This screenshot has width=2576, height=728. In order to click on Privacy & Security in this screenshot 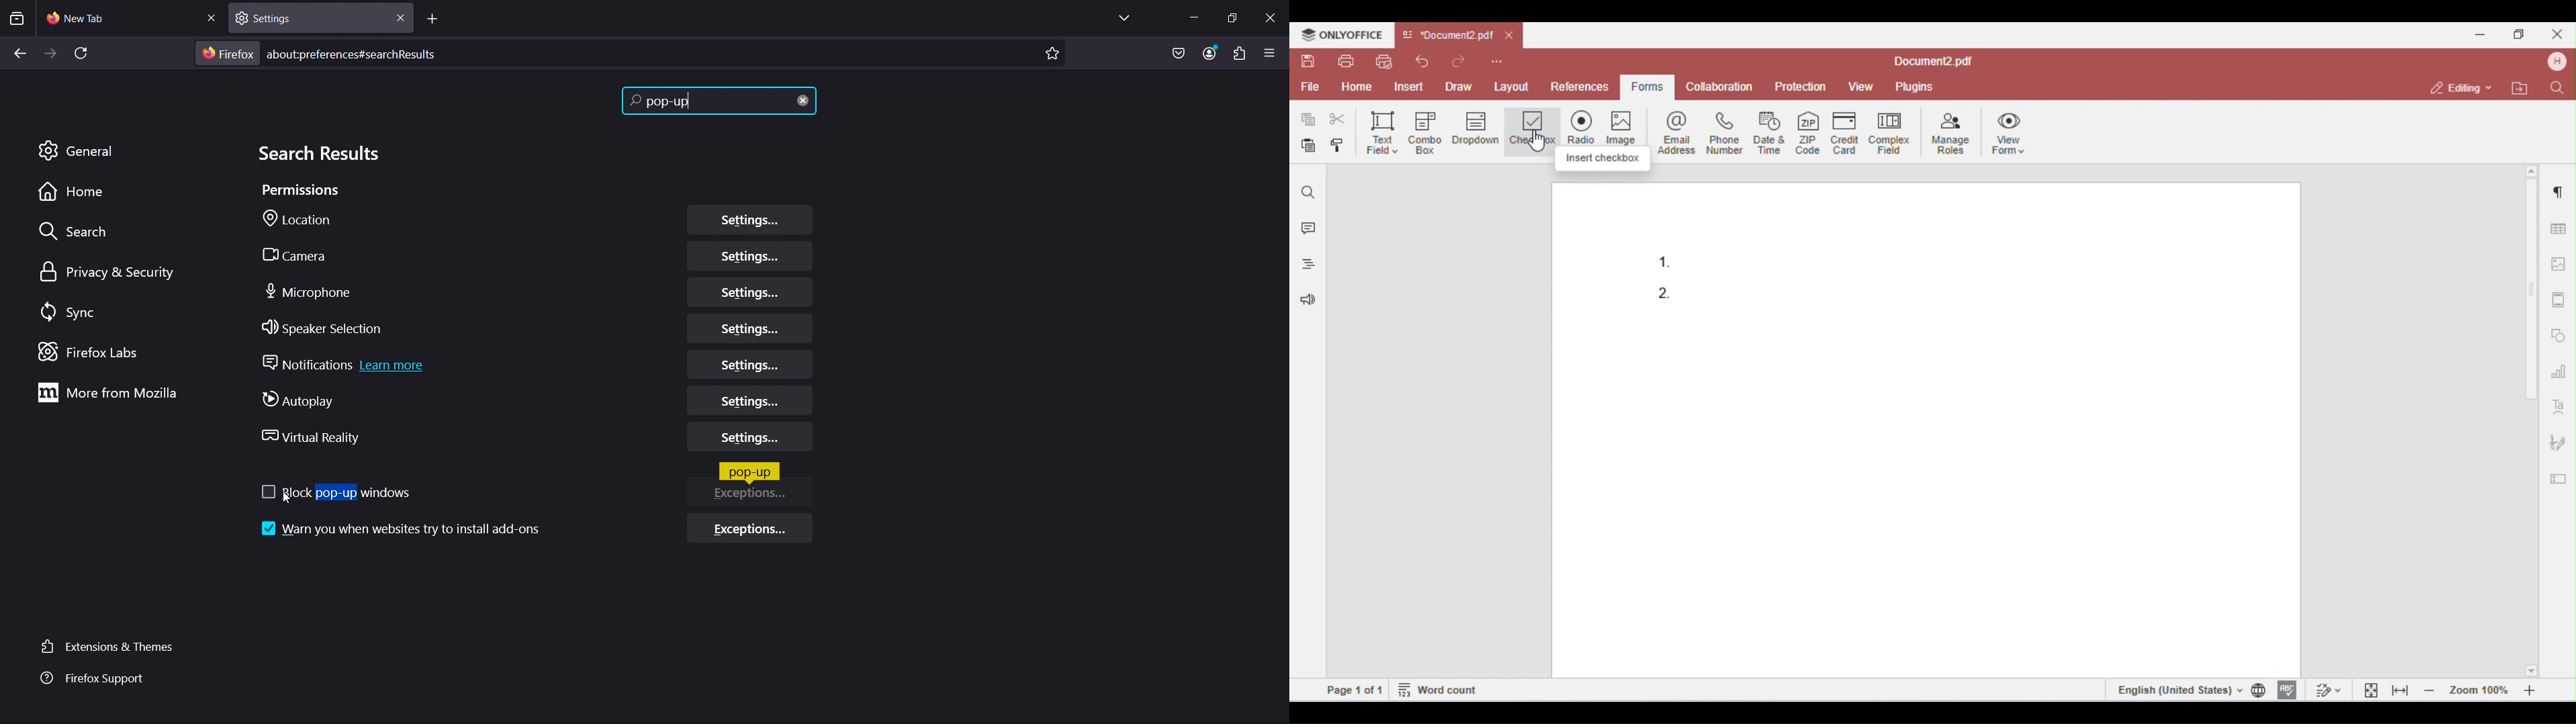, I will do `click(109, 271)`.